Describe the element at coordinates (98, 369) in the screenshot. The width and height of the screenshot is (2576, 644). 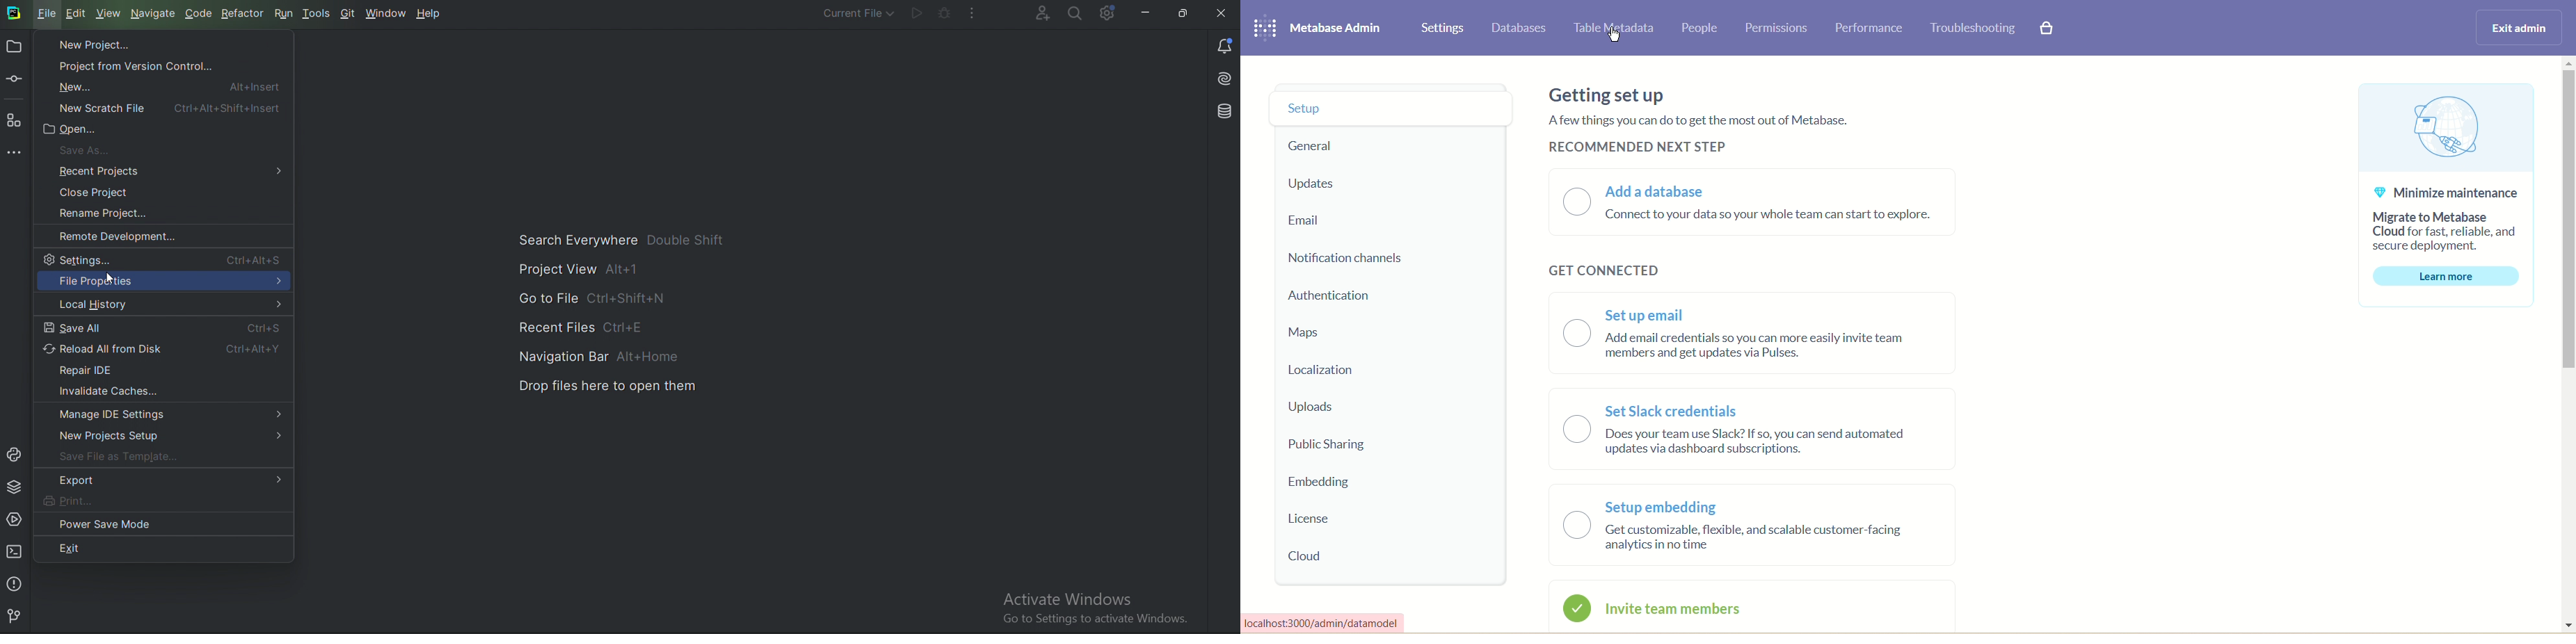
I see `Repair IDE` at that location.